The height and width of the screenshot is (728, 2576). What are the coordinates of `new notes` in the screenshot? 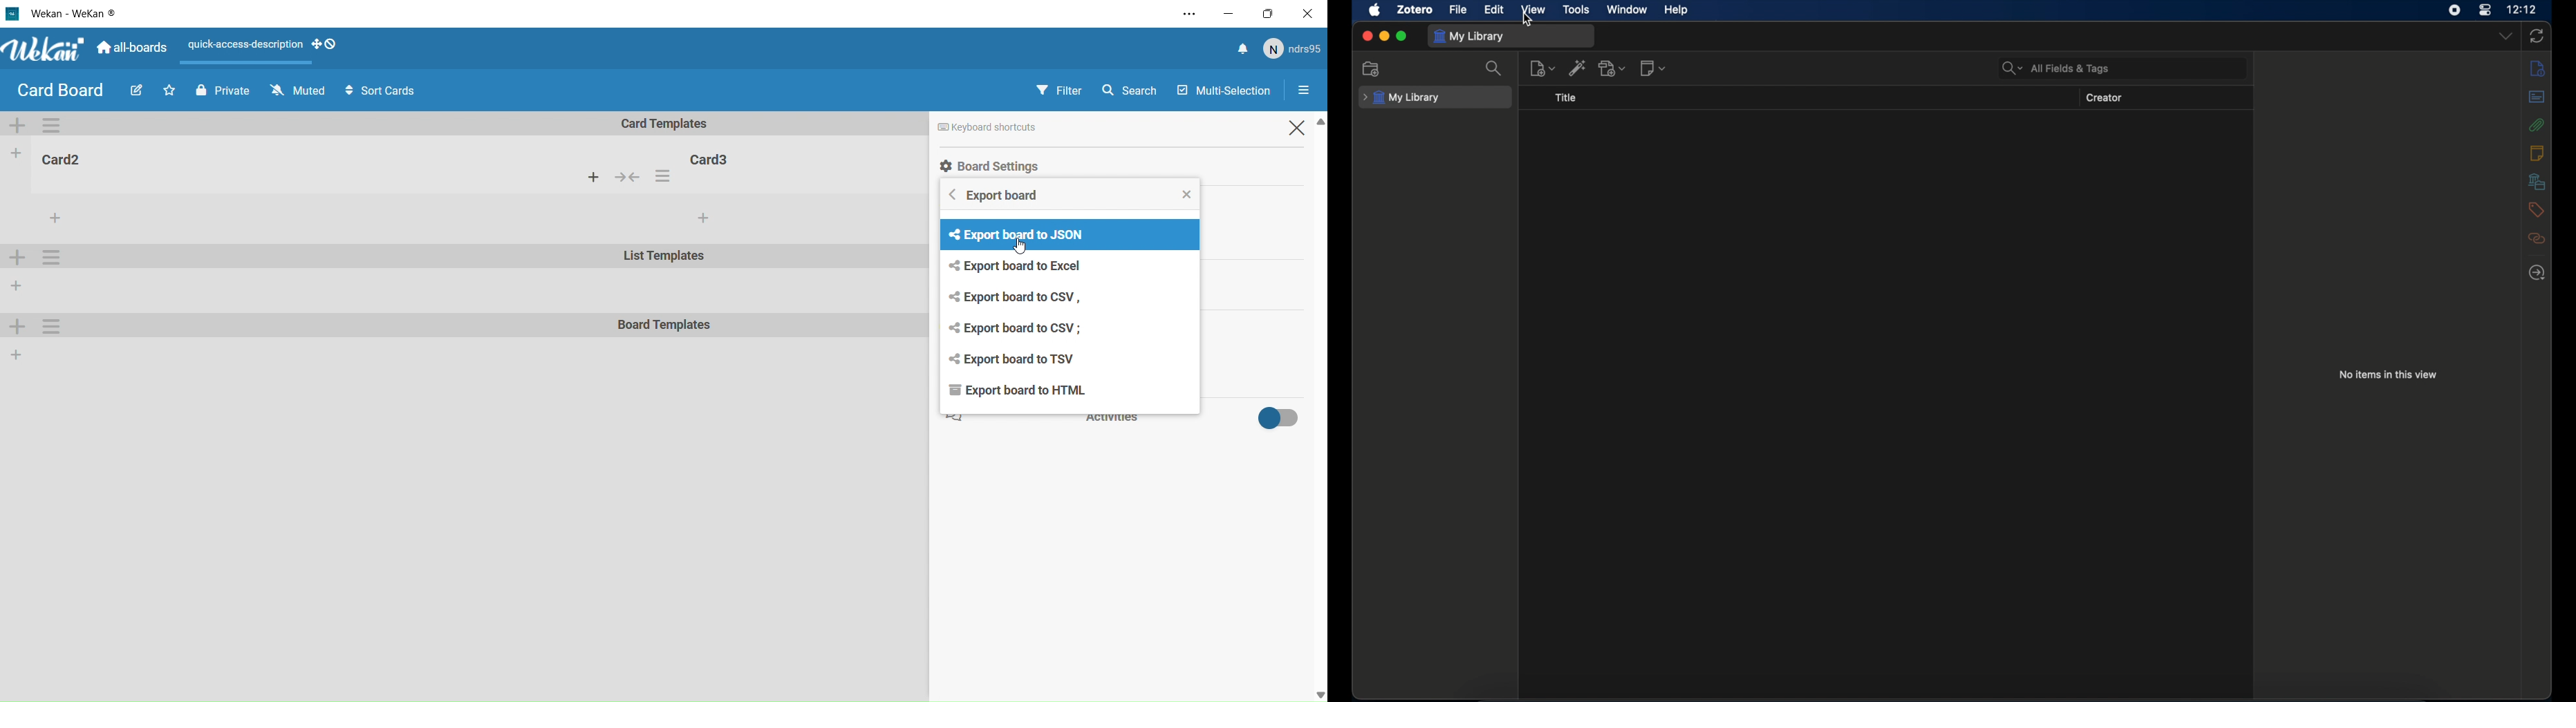 It's located at (1654, 68).